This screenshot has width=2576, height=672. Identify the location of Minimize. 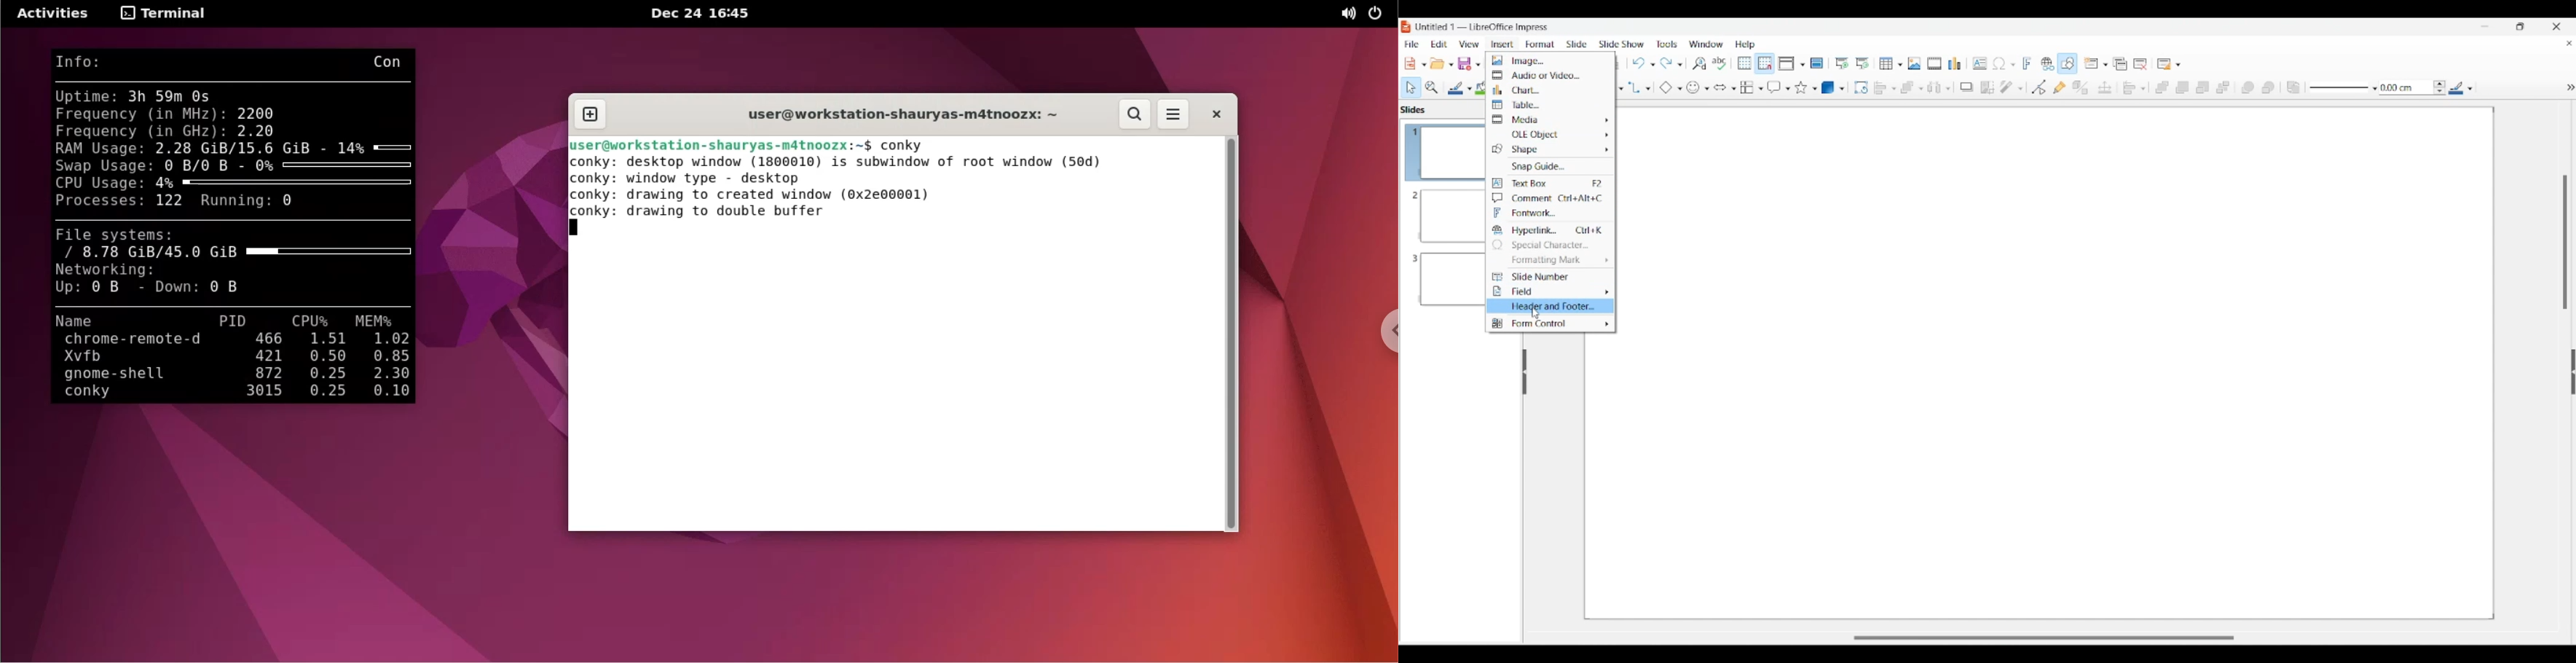
(2485, 26).